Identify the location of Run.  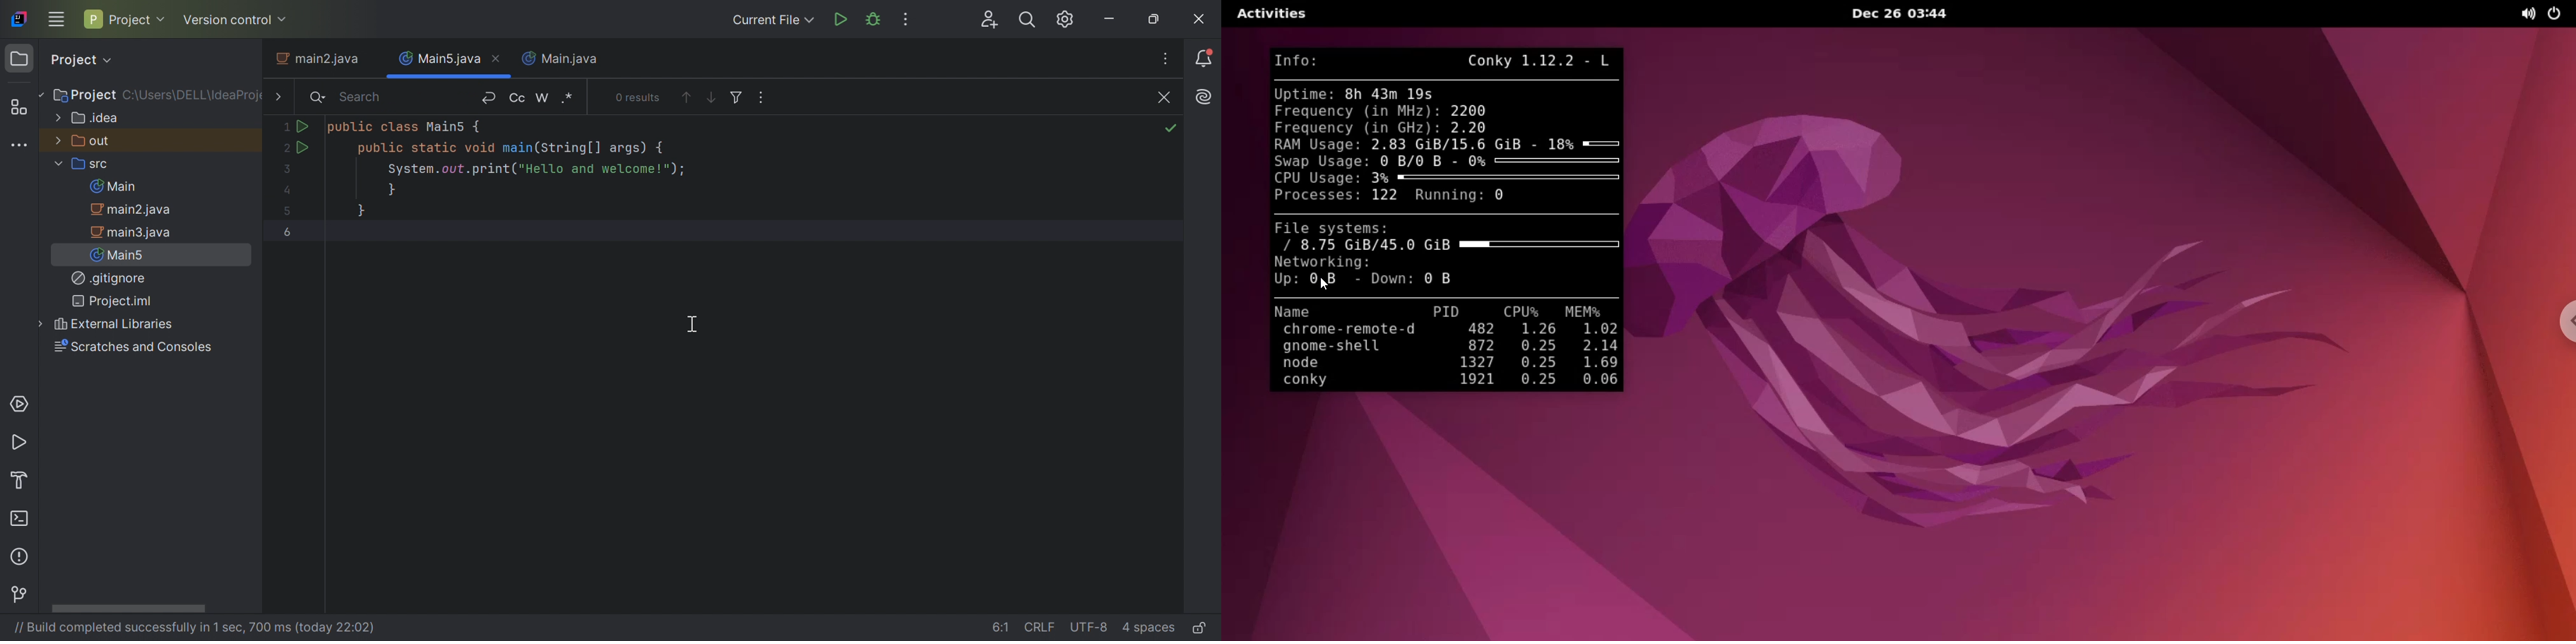
(22, 444).